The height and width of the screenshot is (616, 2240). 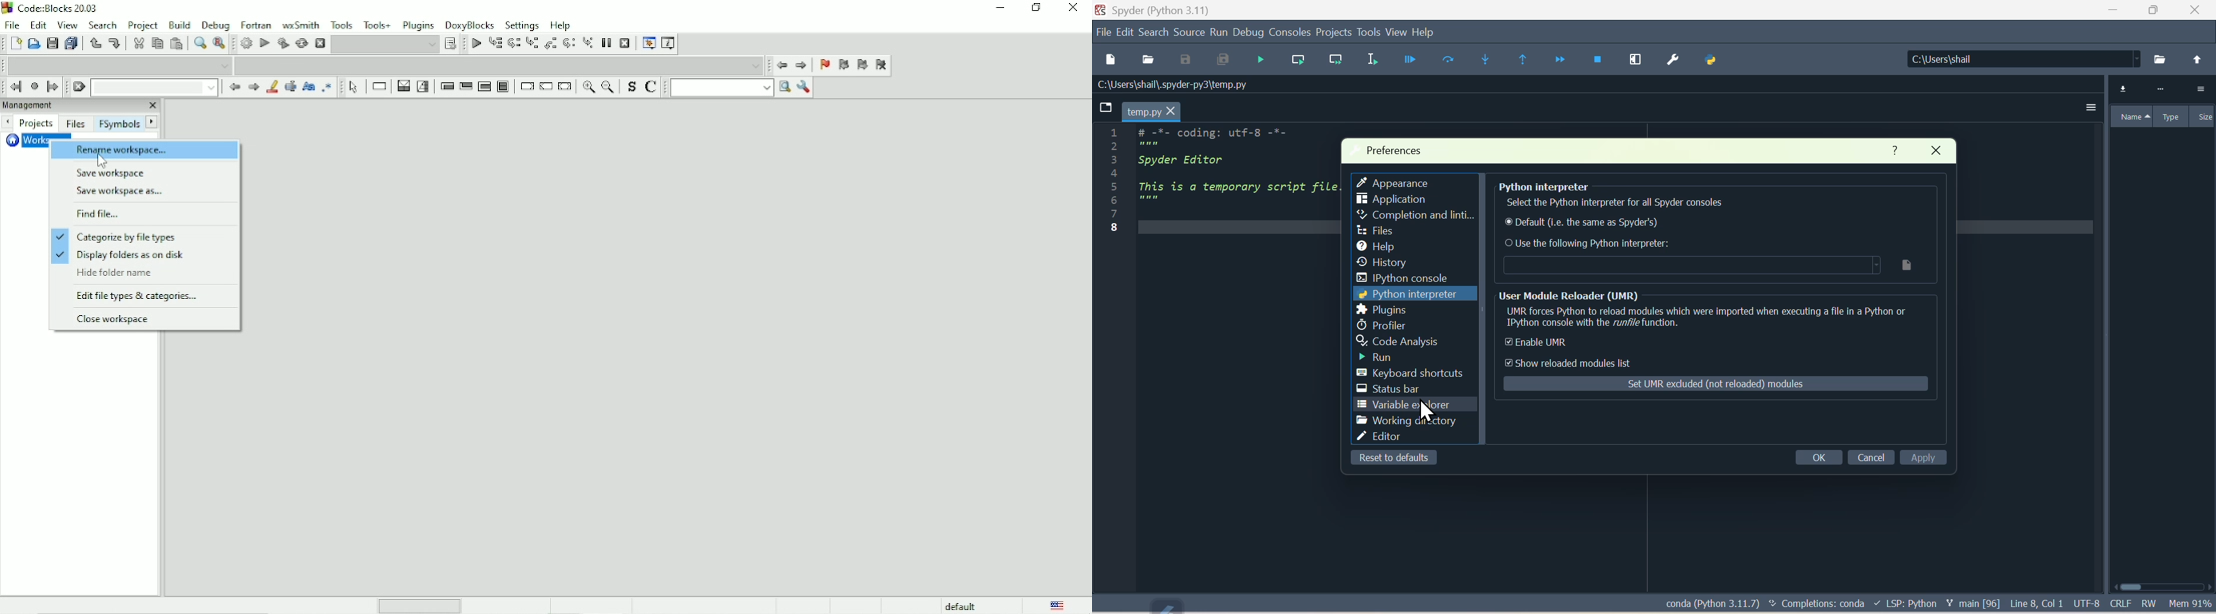 I want to click on Consoles, so click(x=1289, y=30).